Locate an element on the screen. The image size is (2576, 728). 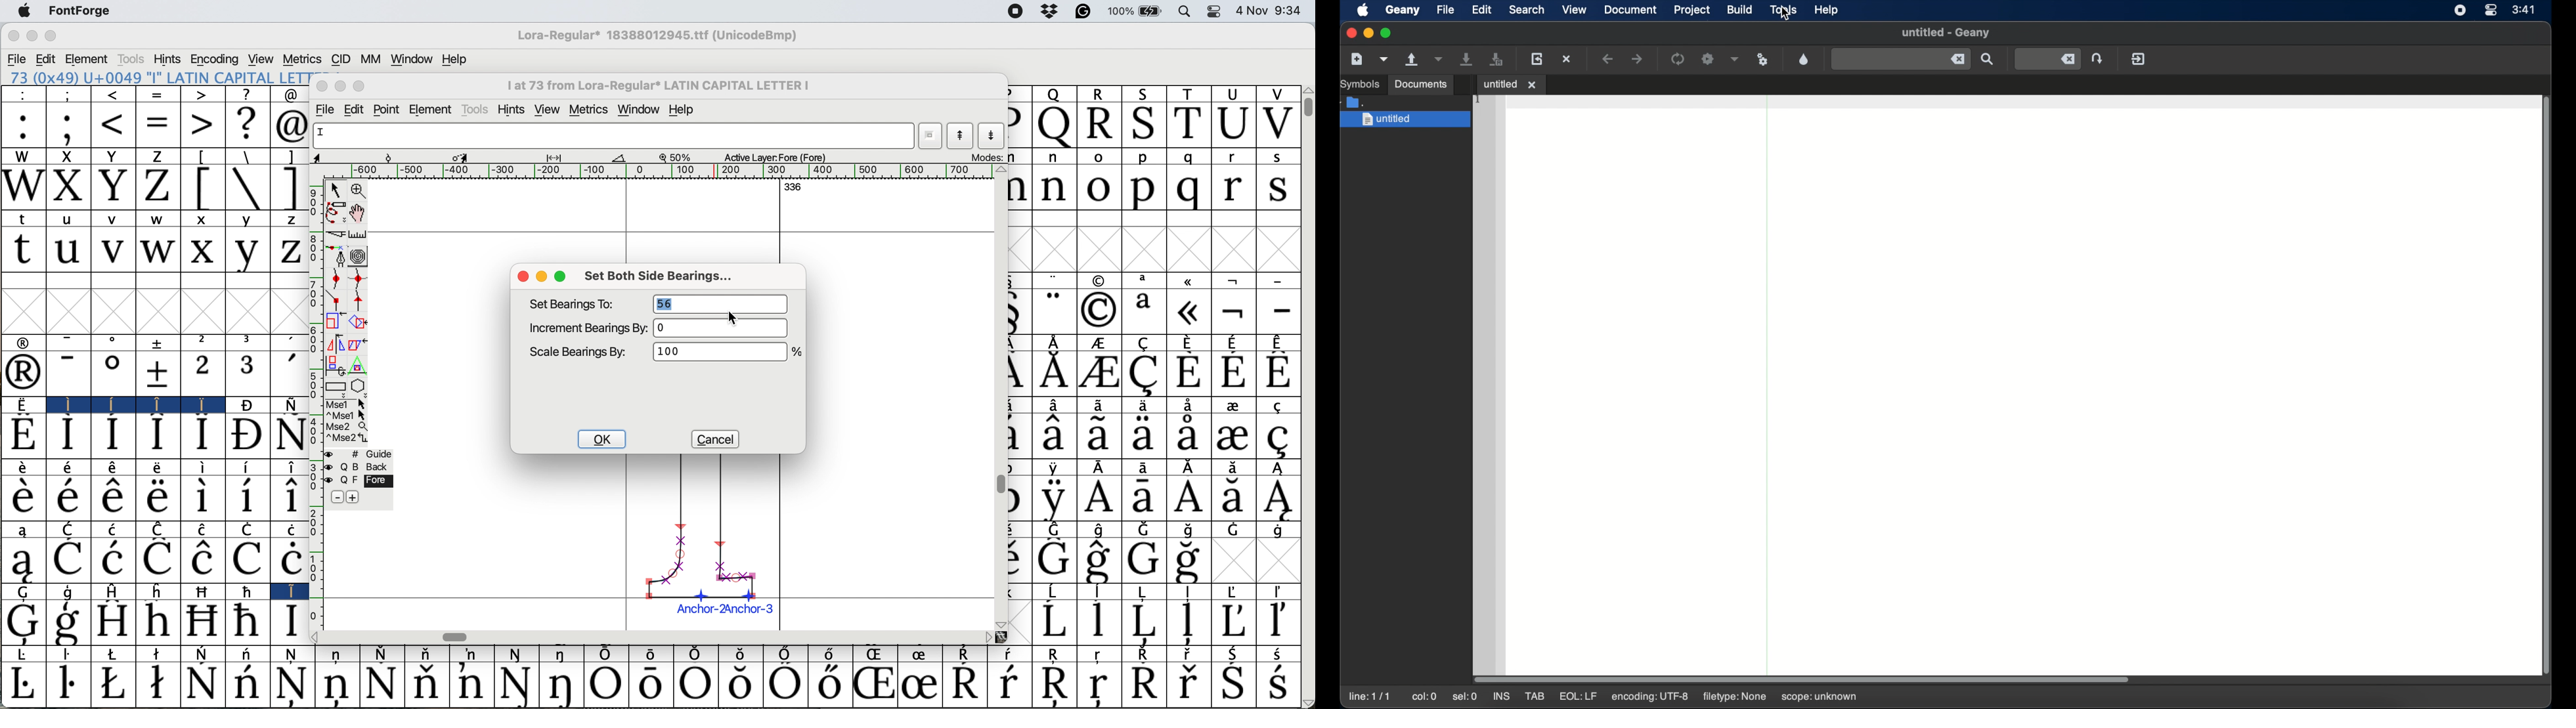
Symbol is located at coordinates (157, 622).